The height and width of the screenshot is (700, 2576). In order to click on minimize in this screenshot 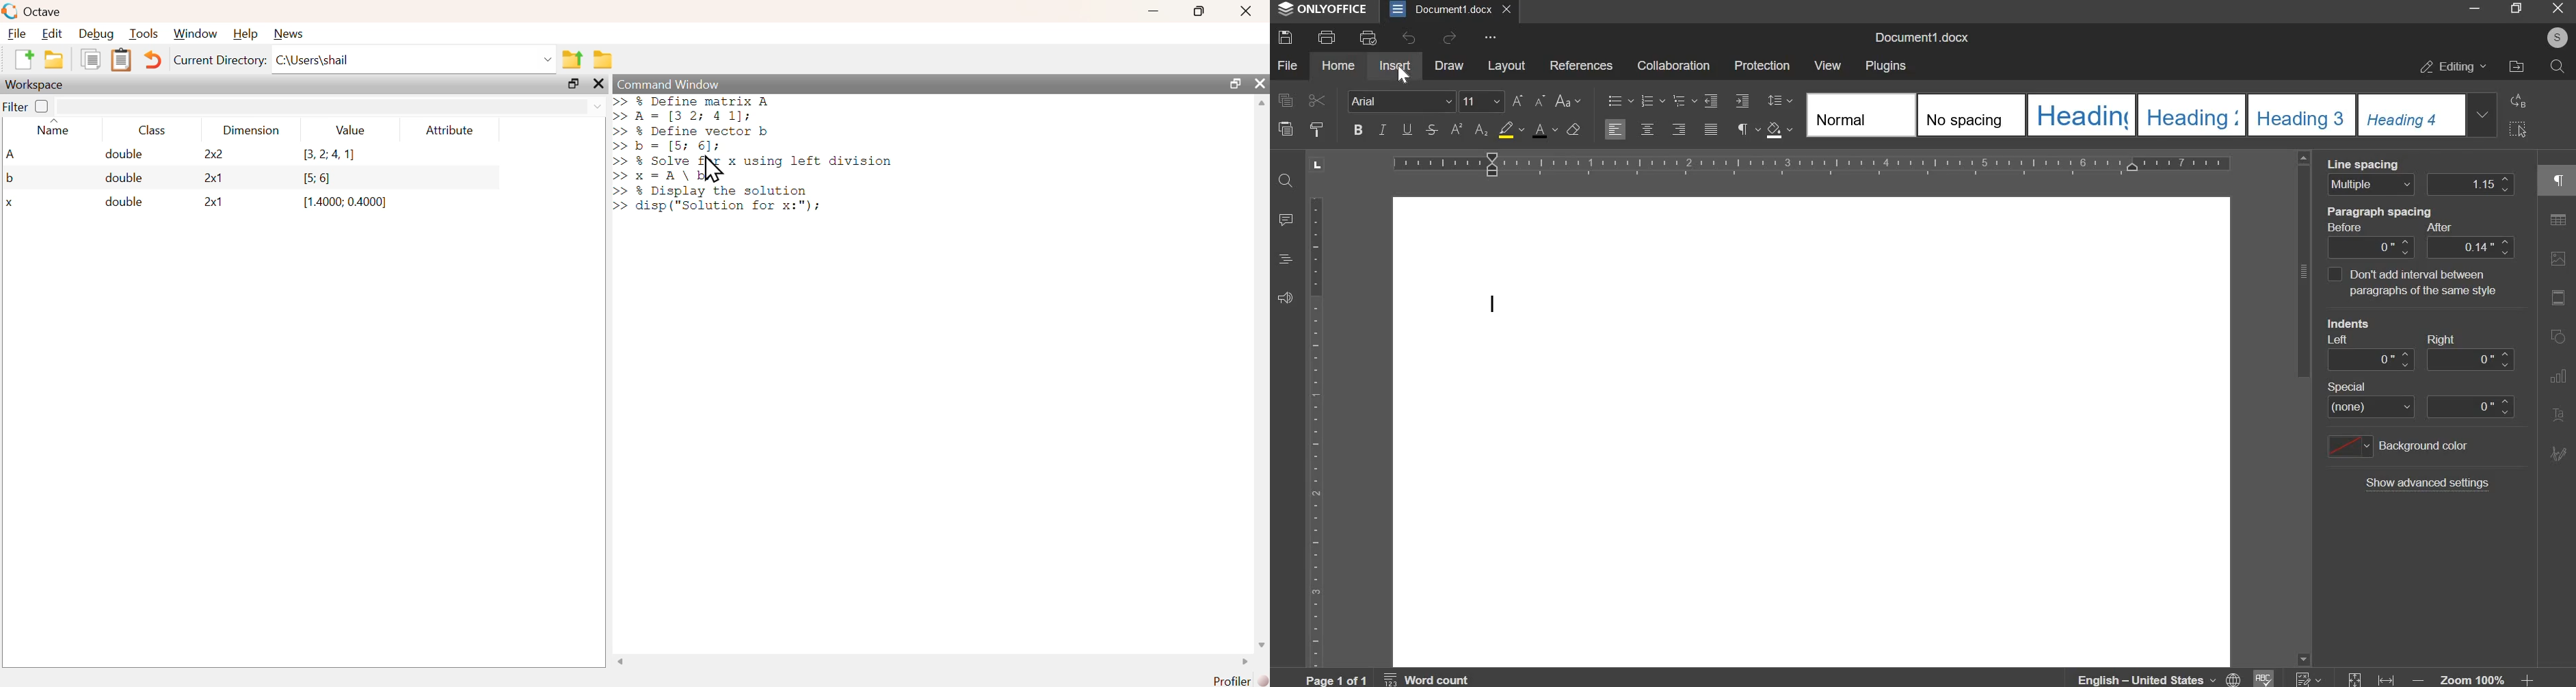, I will do `click(1152, 13)`.